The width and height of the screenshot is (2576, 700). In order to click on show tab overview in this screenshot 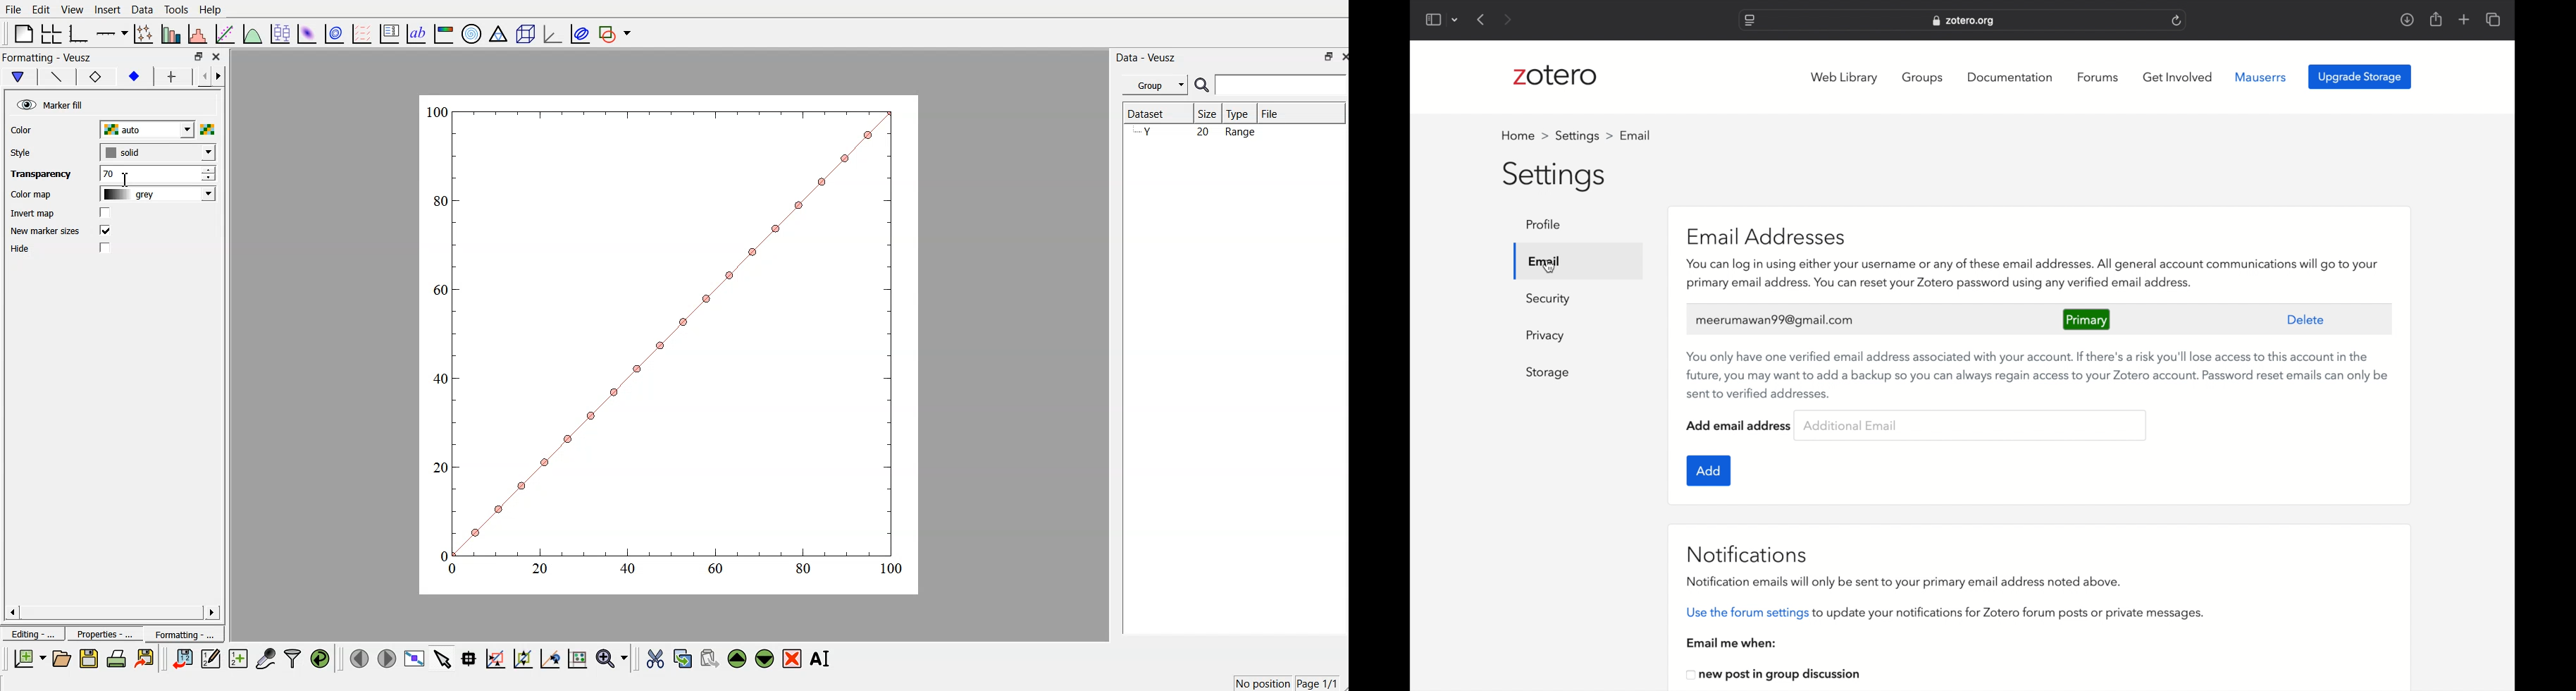, I will do `click(2494, 19)`.